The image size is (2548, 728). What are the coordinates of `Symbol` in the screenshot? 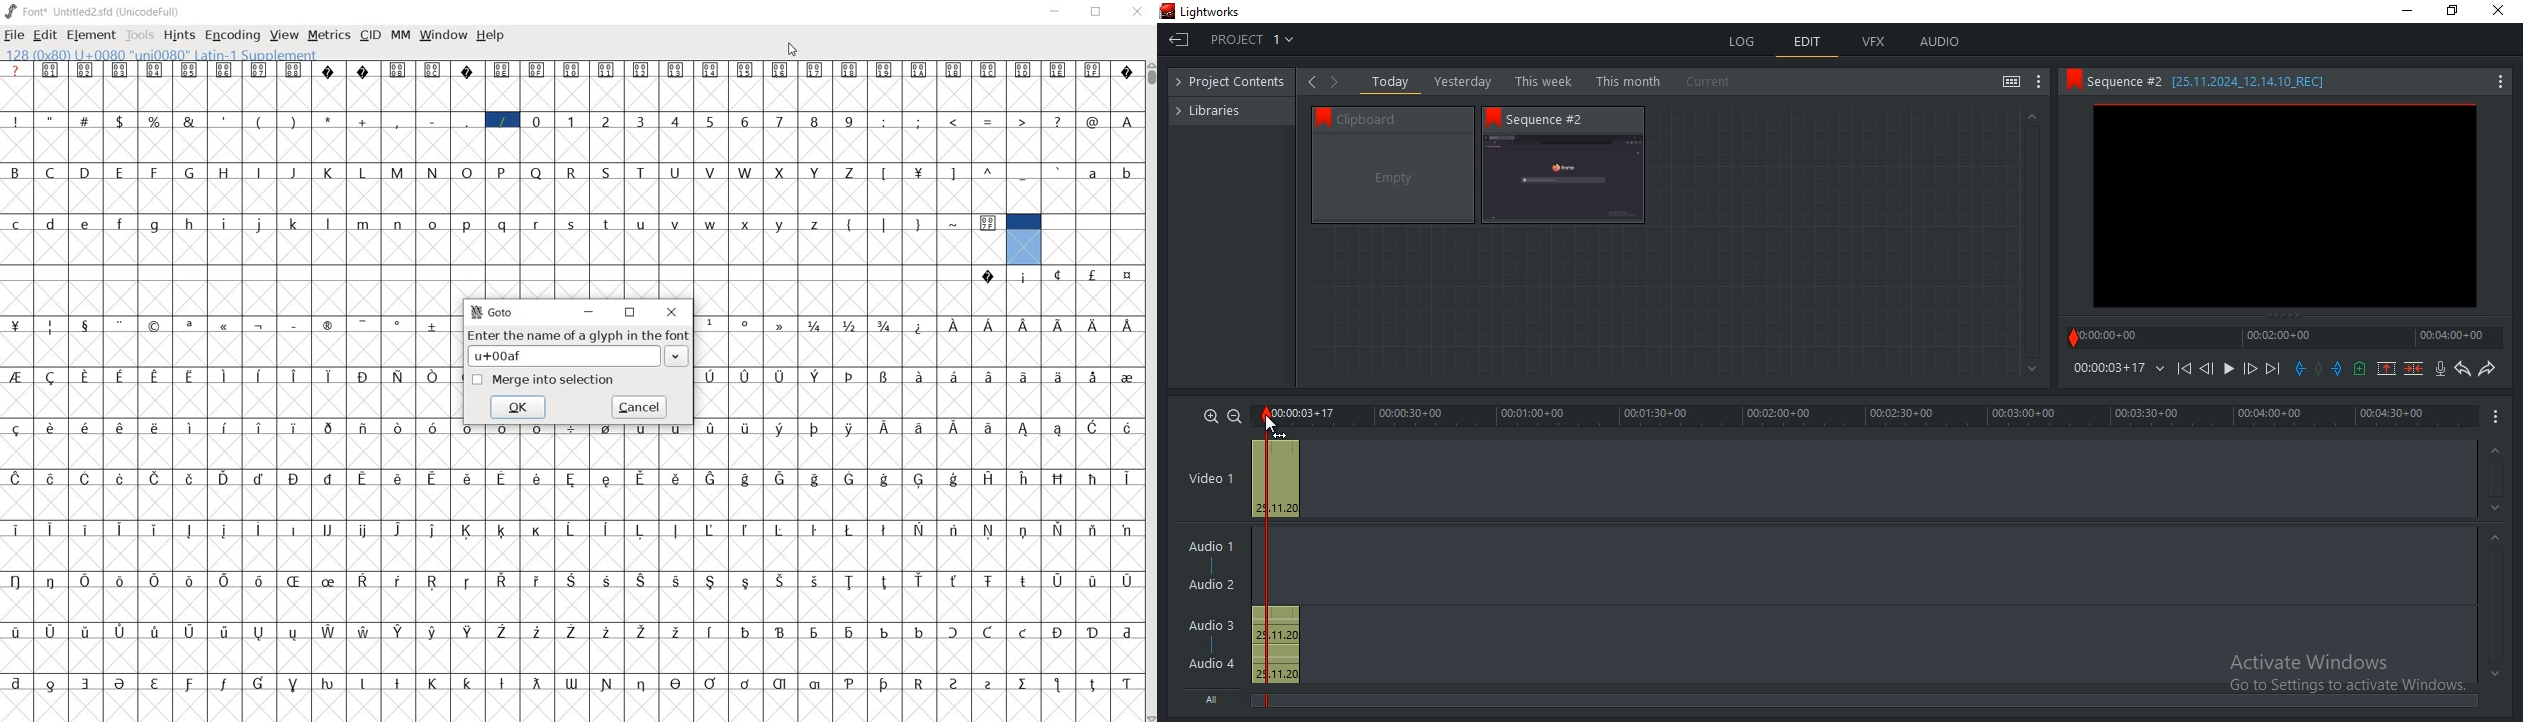 It's located at (87, 682).